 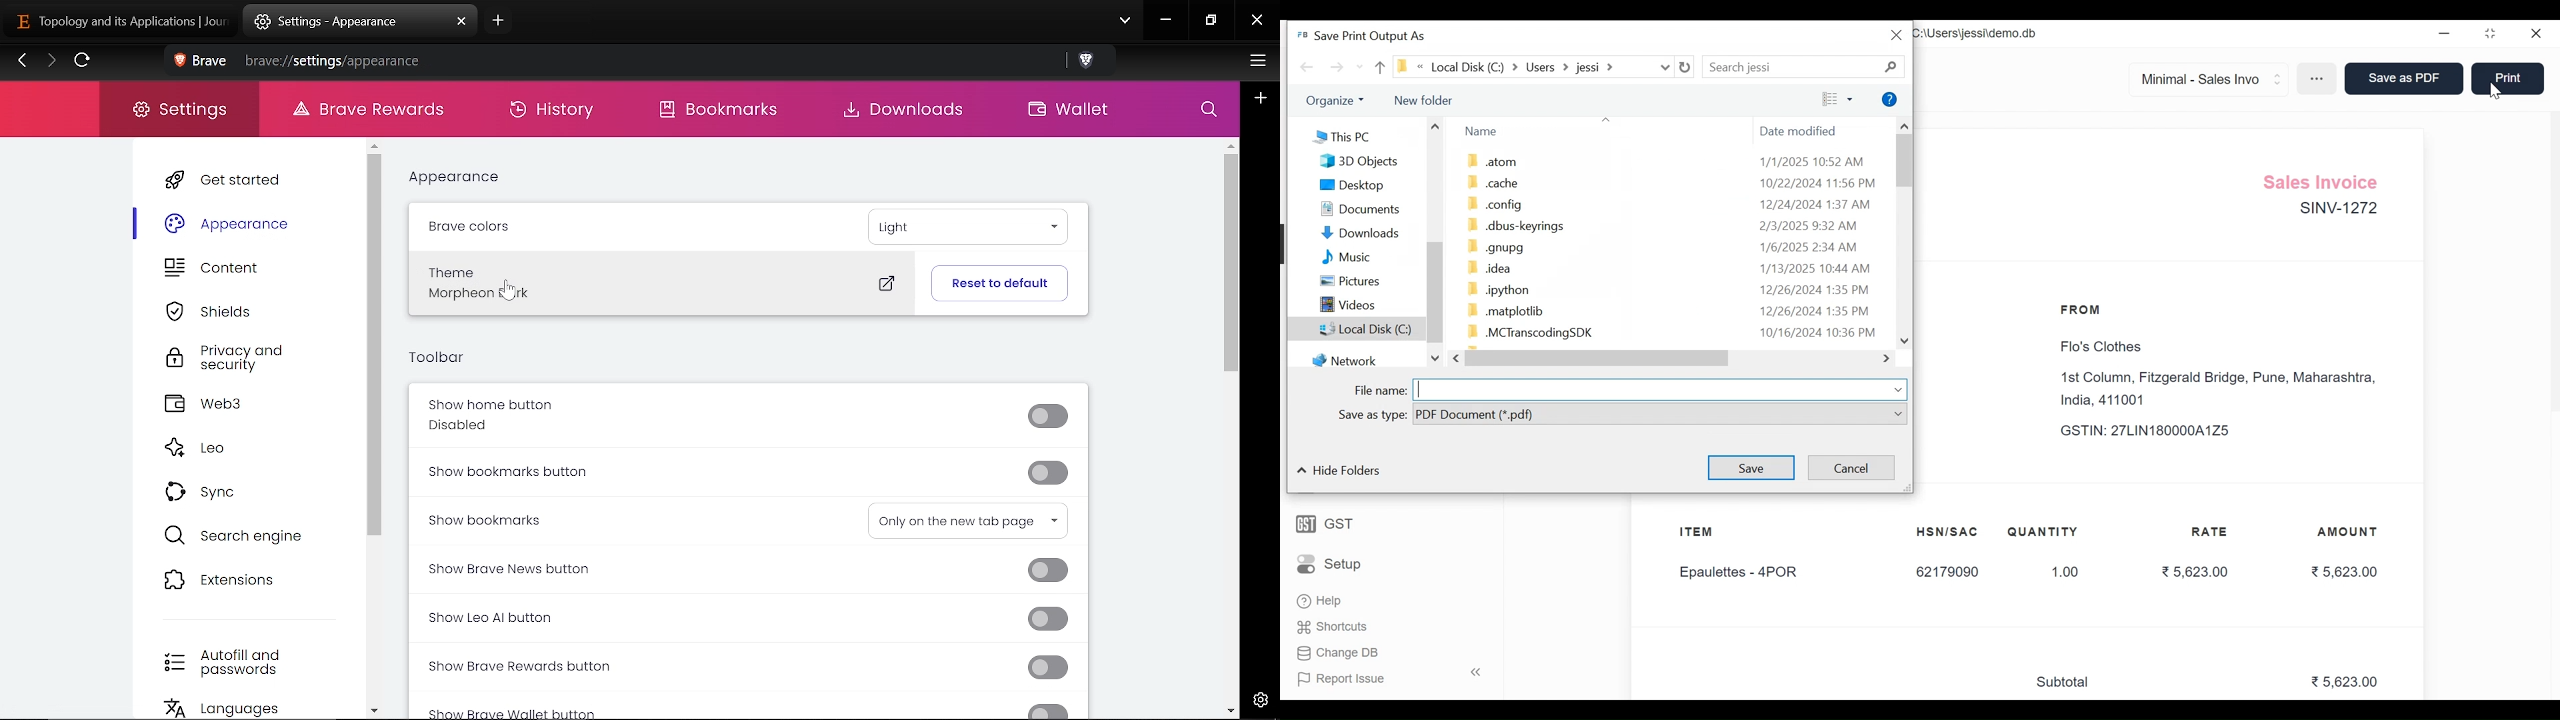 What do you see at coordinates (1346, 280) in the screenshot?
I see `Pictures` at bounding box center [1346, 280].